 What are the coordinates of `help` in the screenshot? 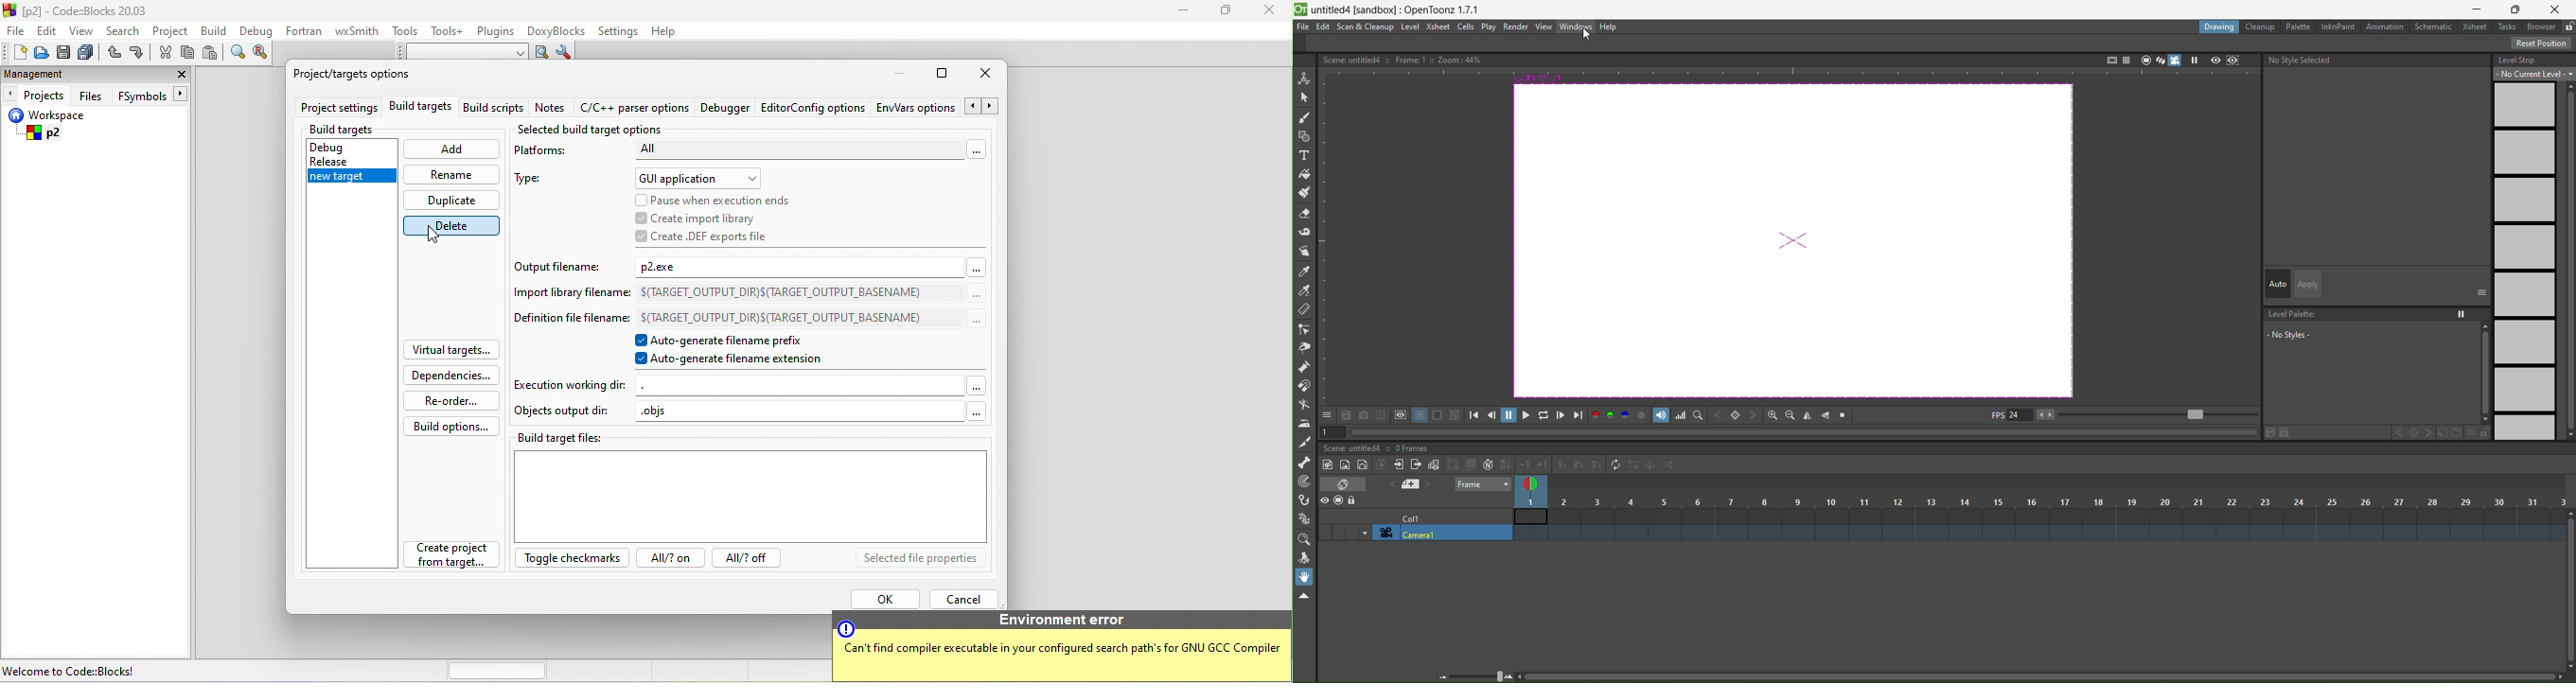 It's located at (1608, 27).